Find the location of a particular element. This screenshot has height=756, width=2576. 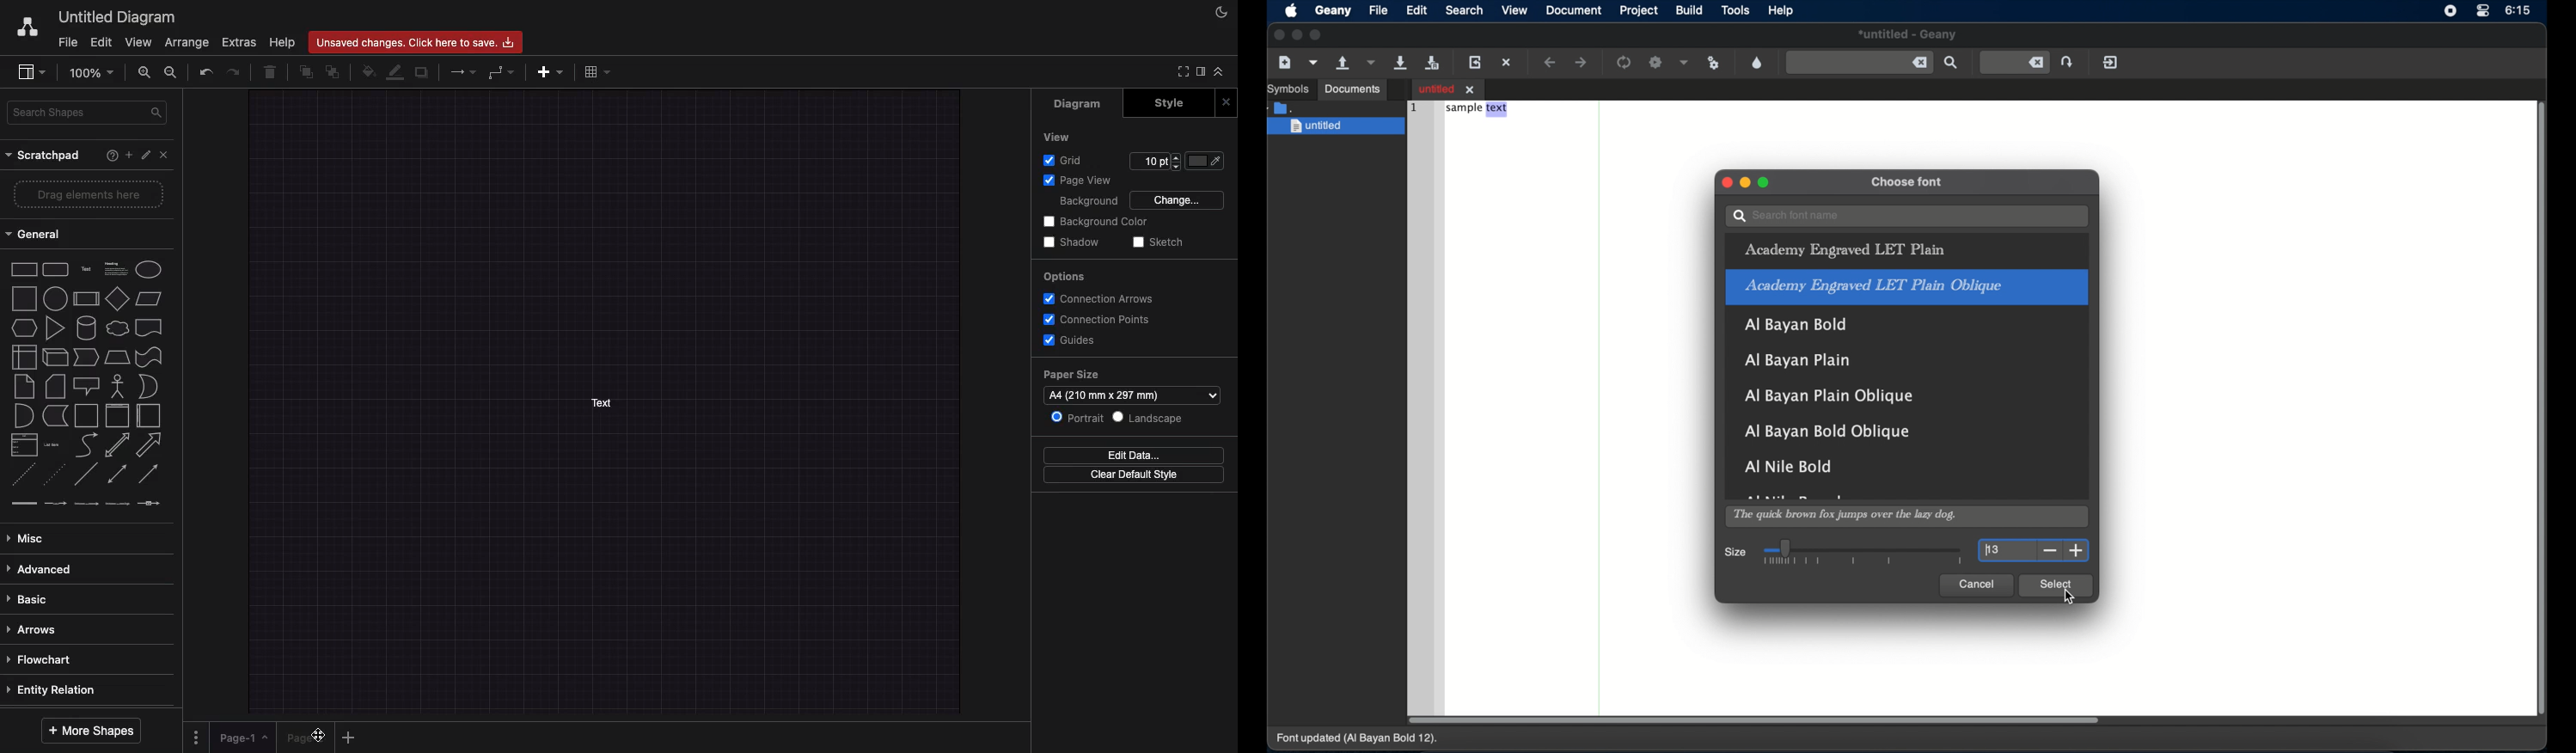

Delete is located at coordinates (274, 72).